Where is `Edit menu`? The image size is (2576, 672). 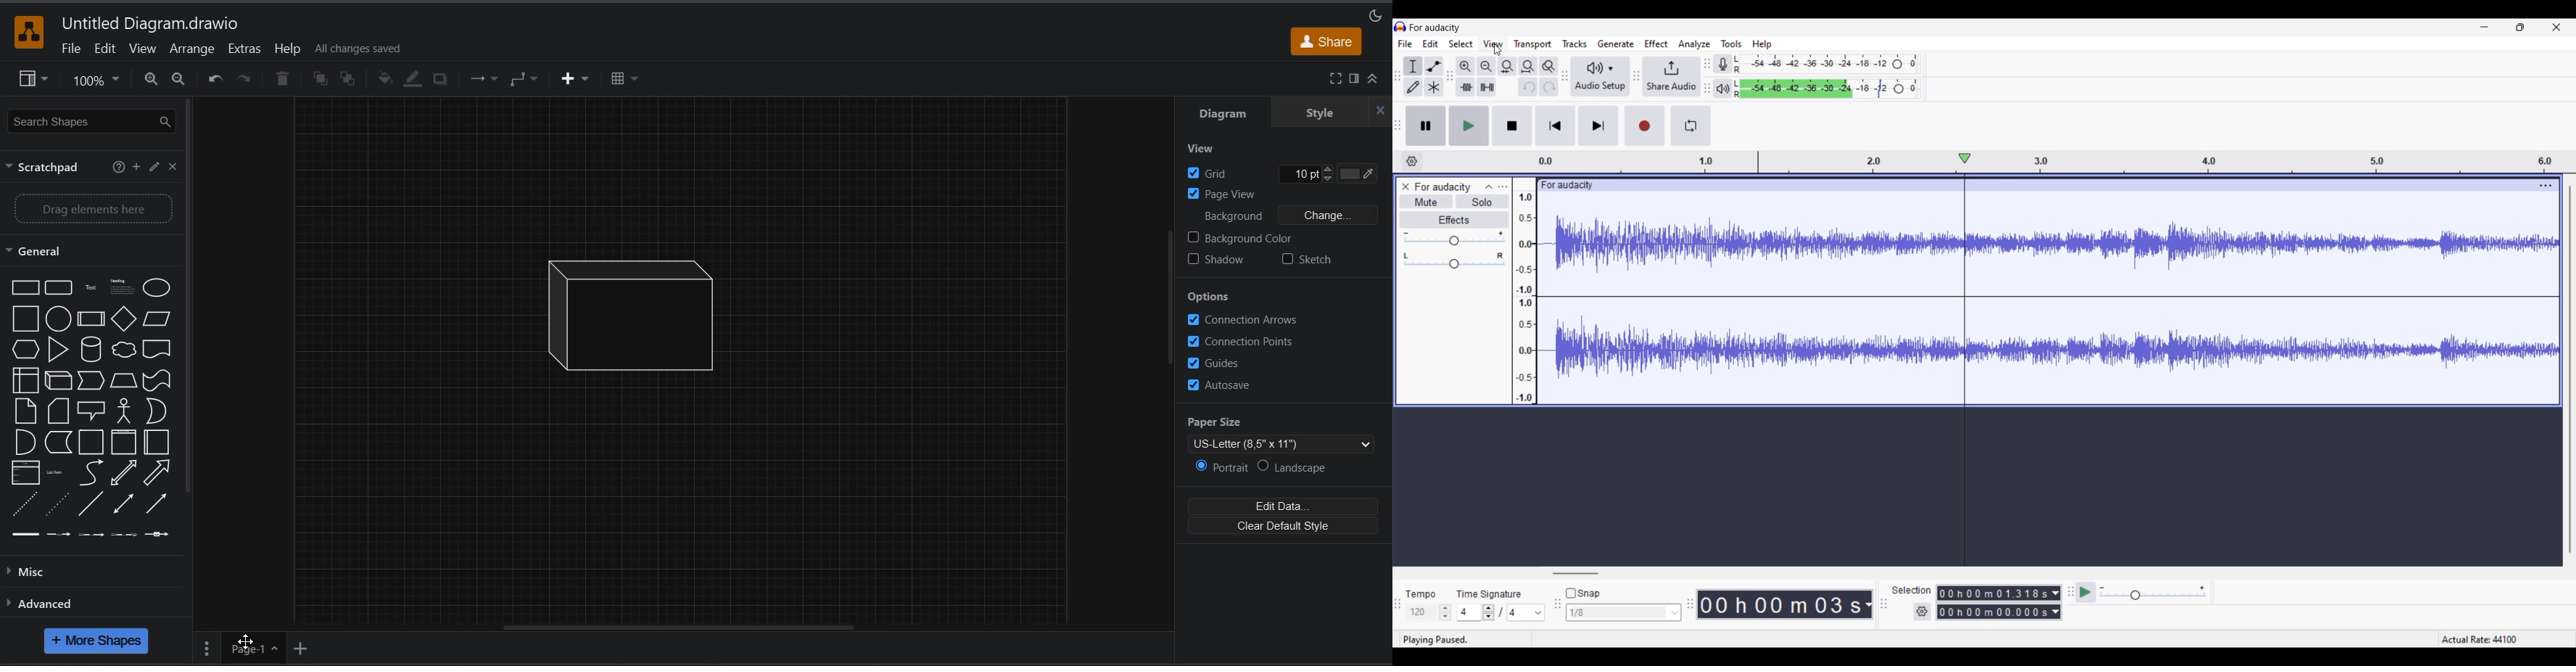 Edit menu is located at coordinates (1431, 43).